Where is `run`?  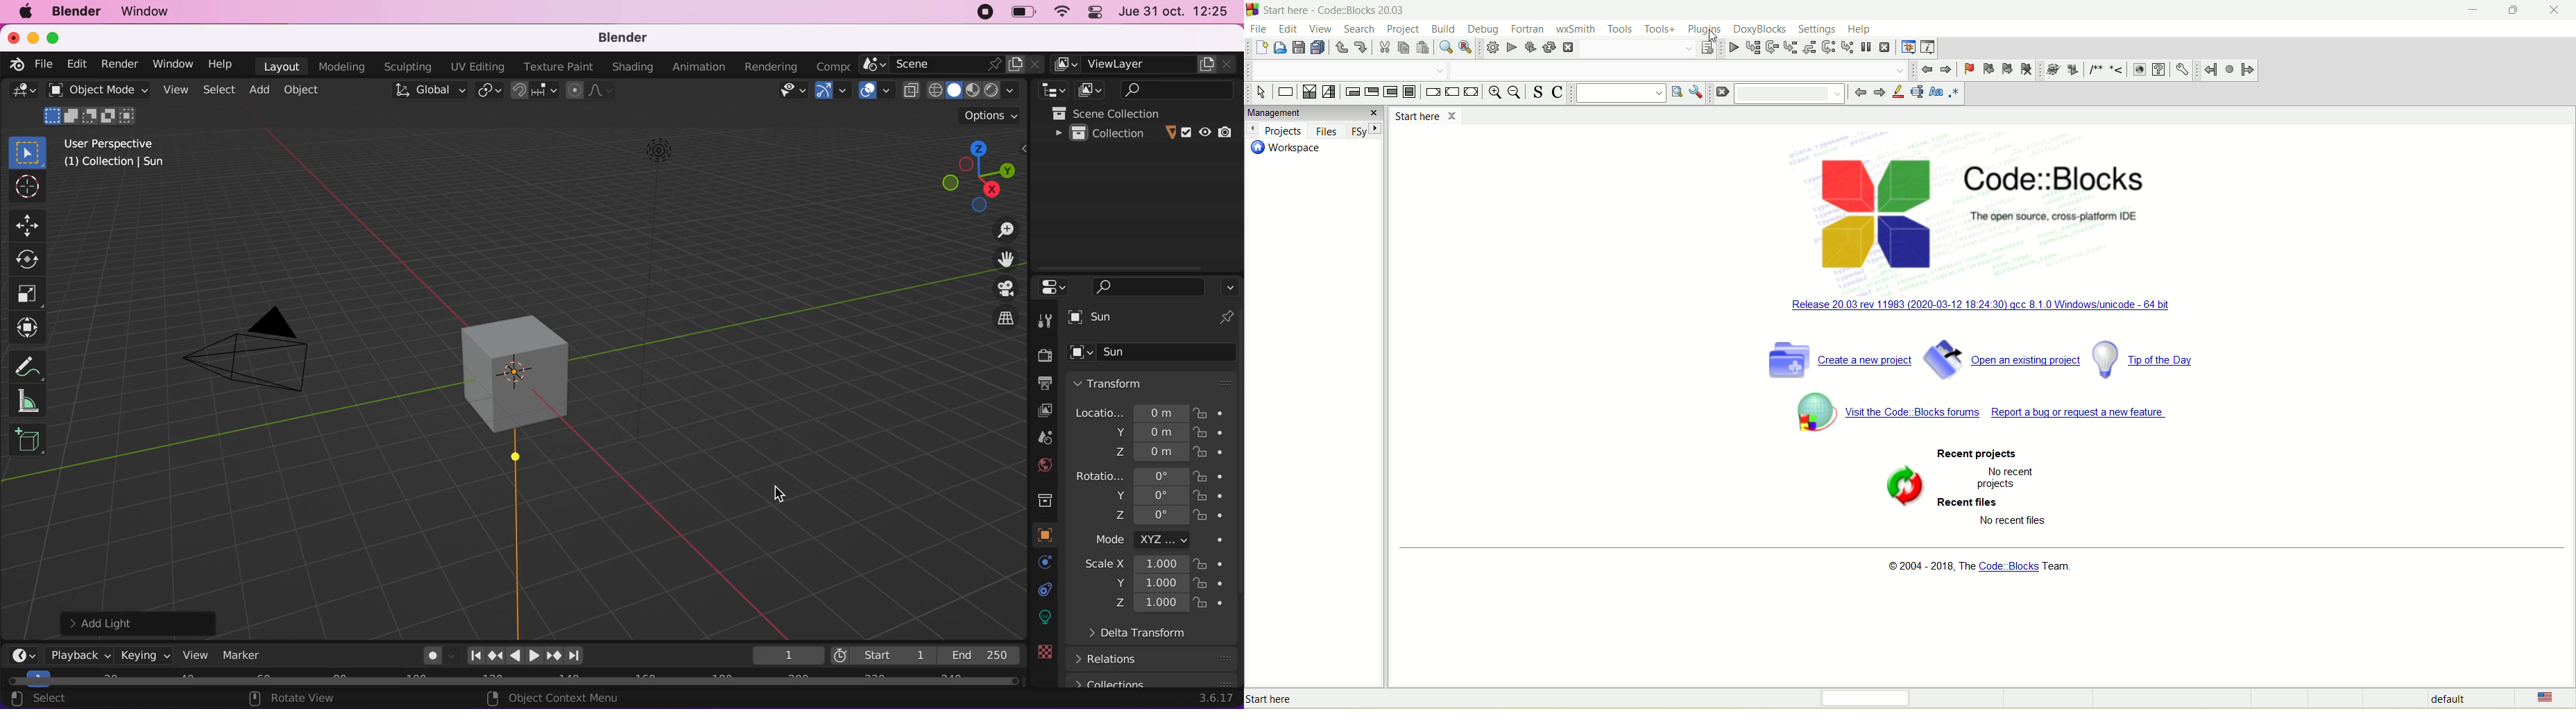 run is located at coordinates (1512, 47).